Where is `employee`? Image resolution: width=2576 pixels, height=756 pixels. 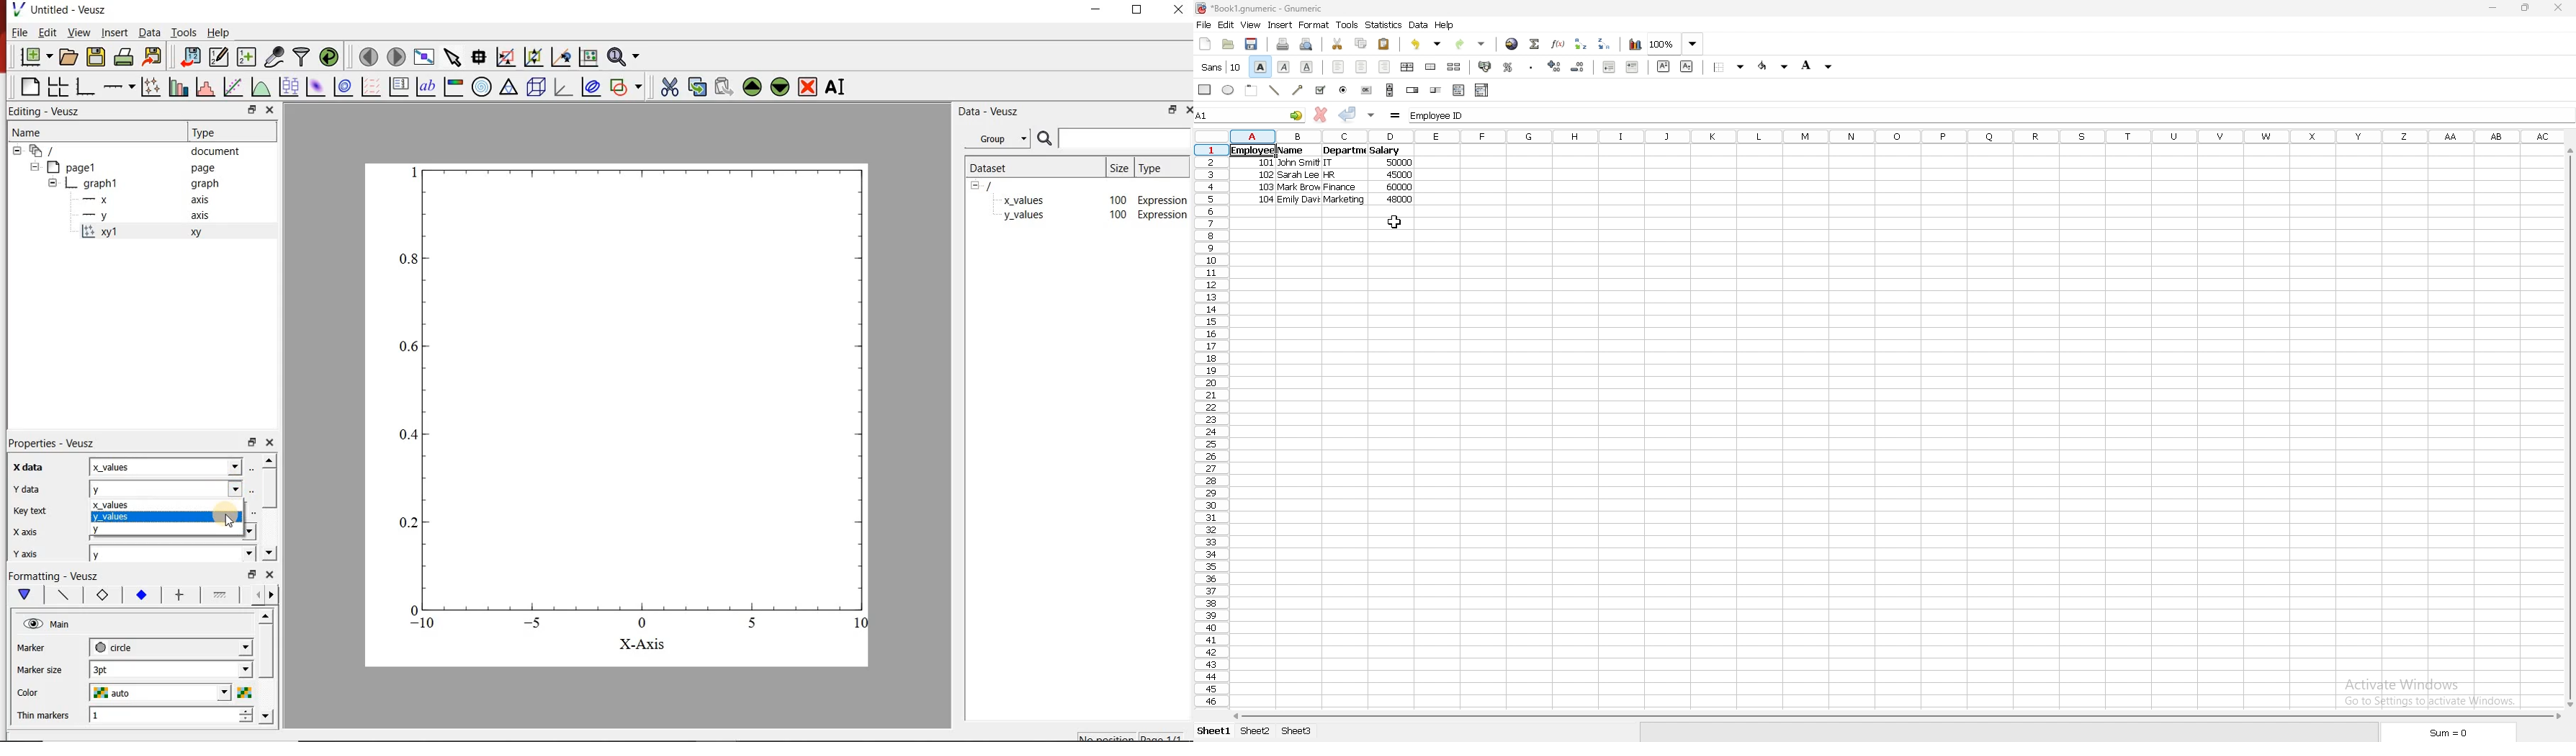
employee is located at coordinates (1249, 151).